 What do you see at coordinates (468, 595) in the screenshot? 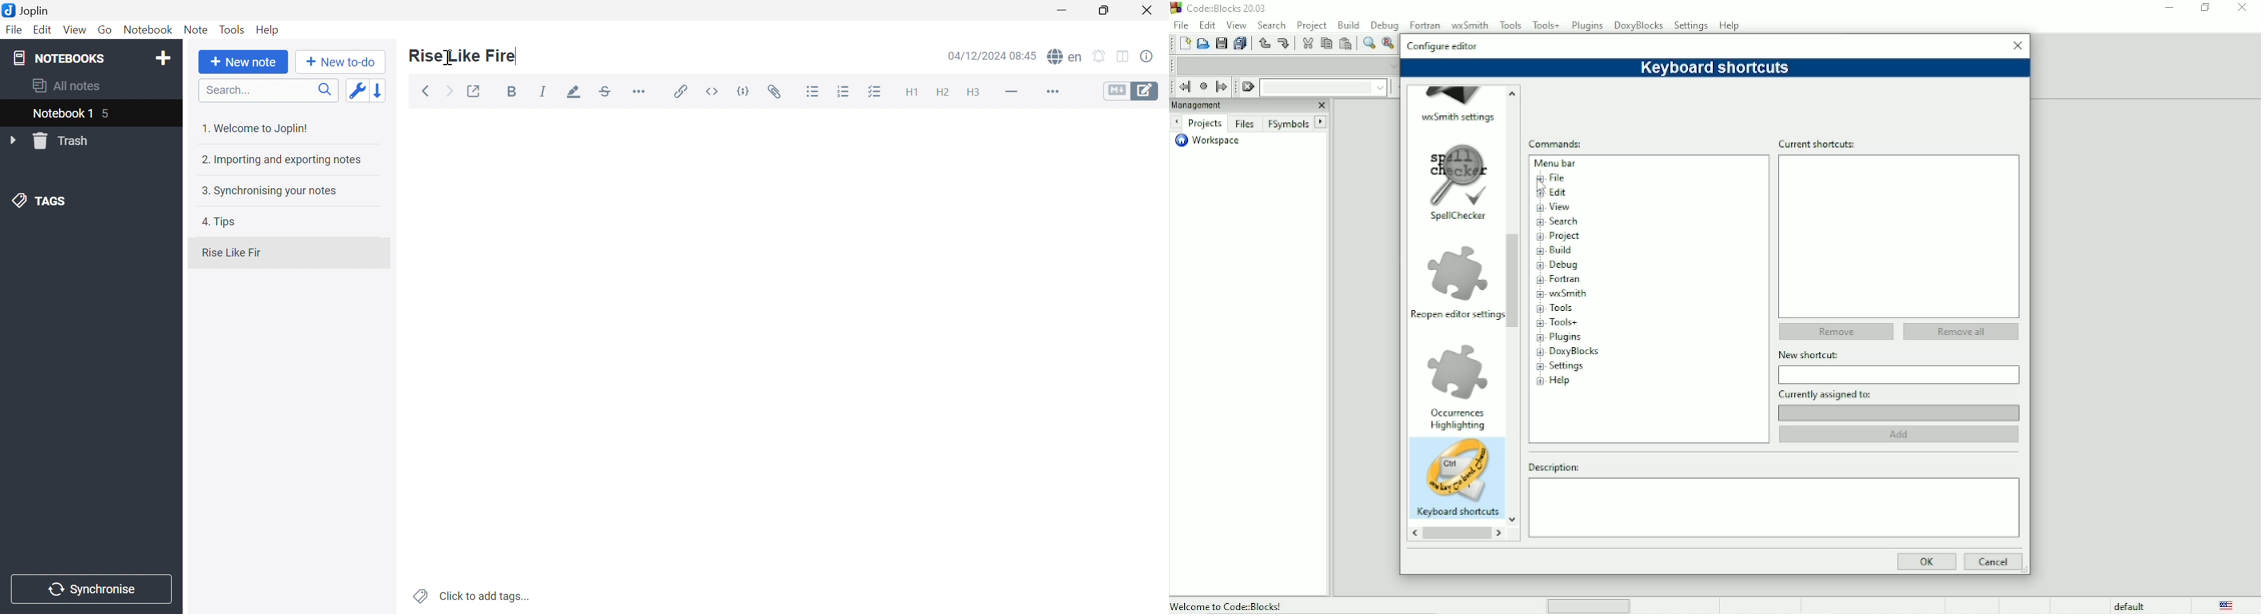
I see `Click to add tags` at bounding box center [468, 595].